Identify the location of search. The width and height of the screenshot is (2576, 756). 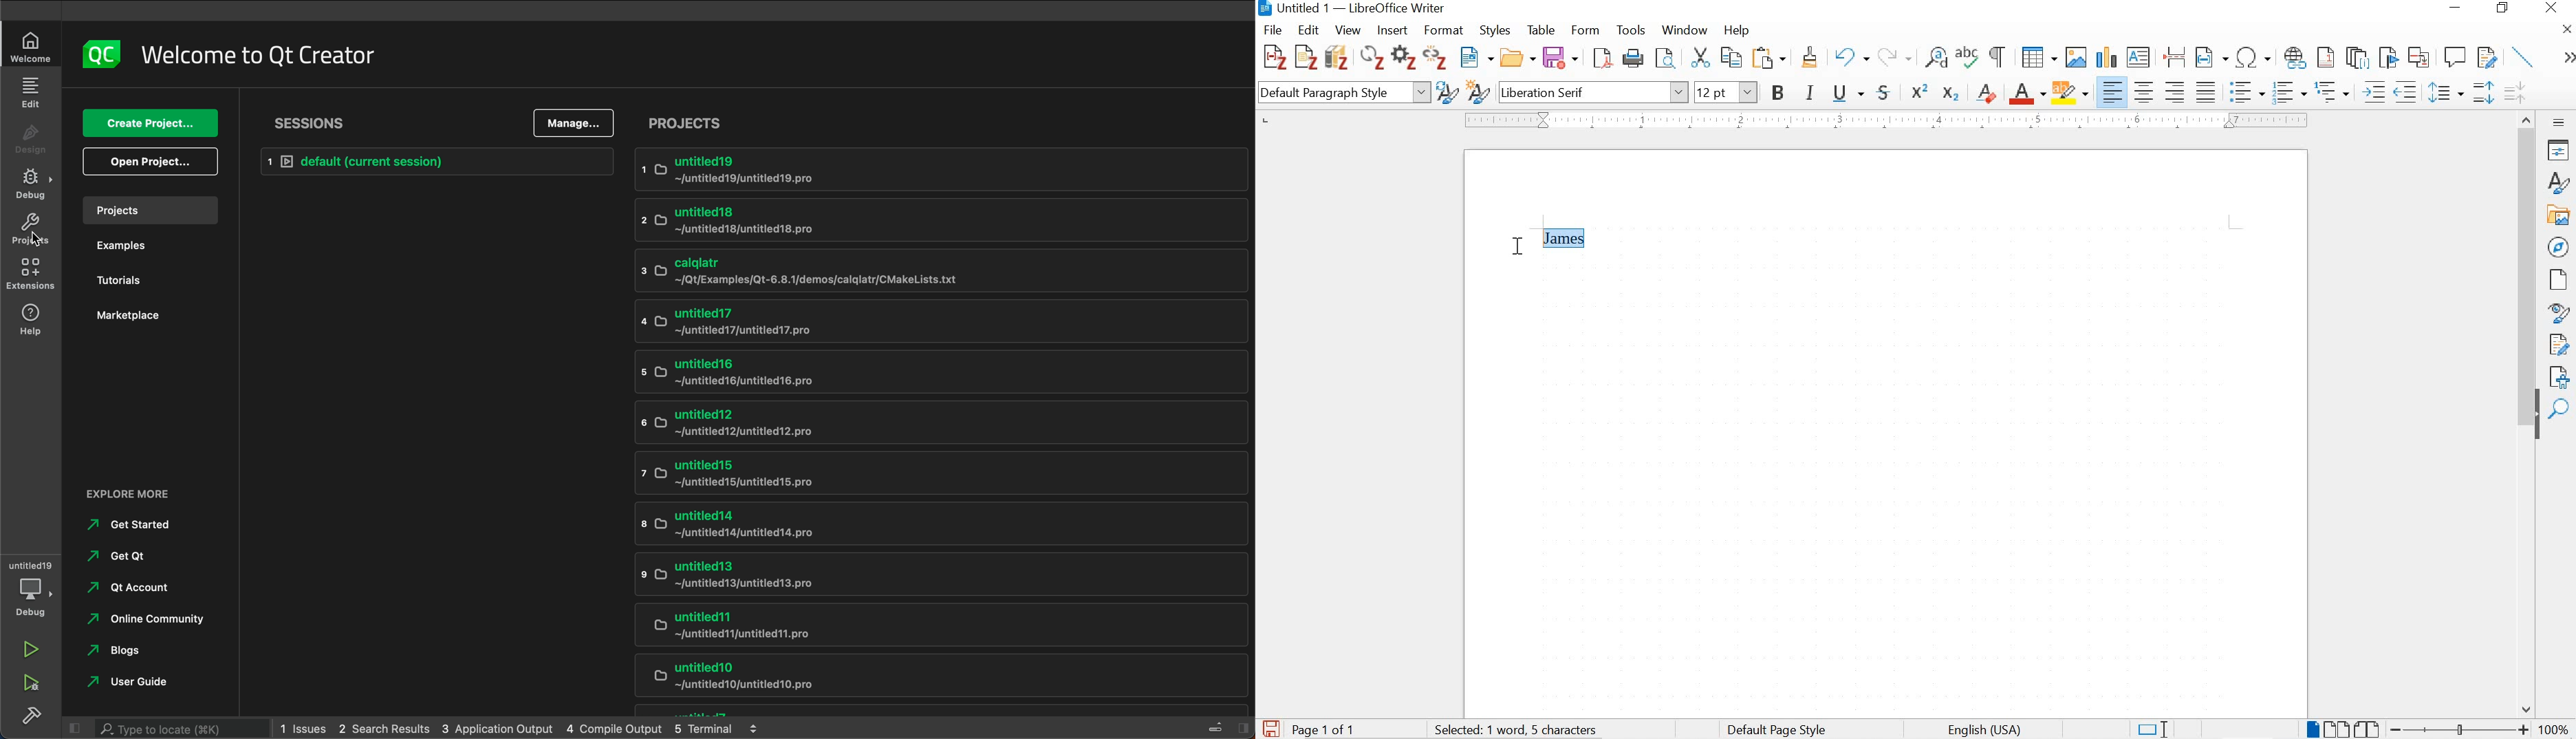
(171, 729).